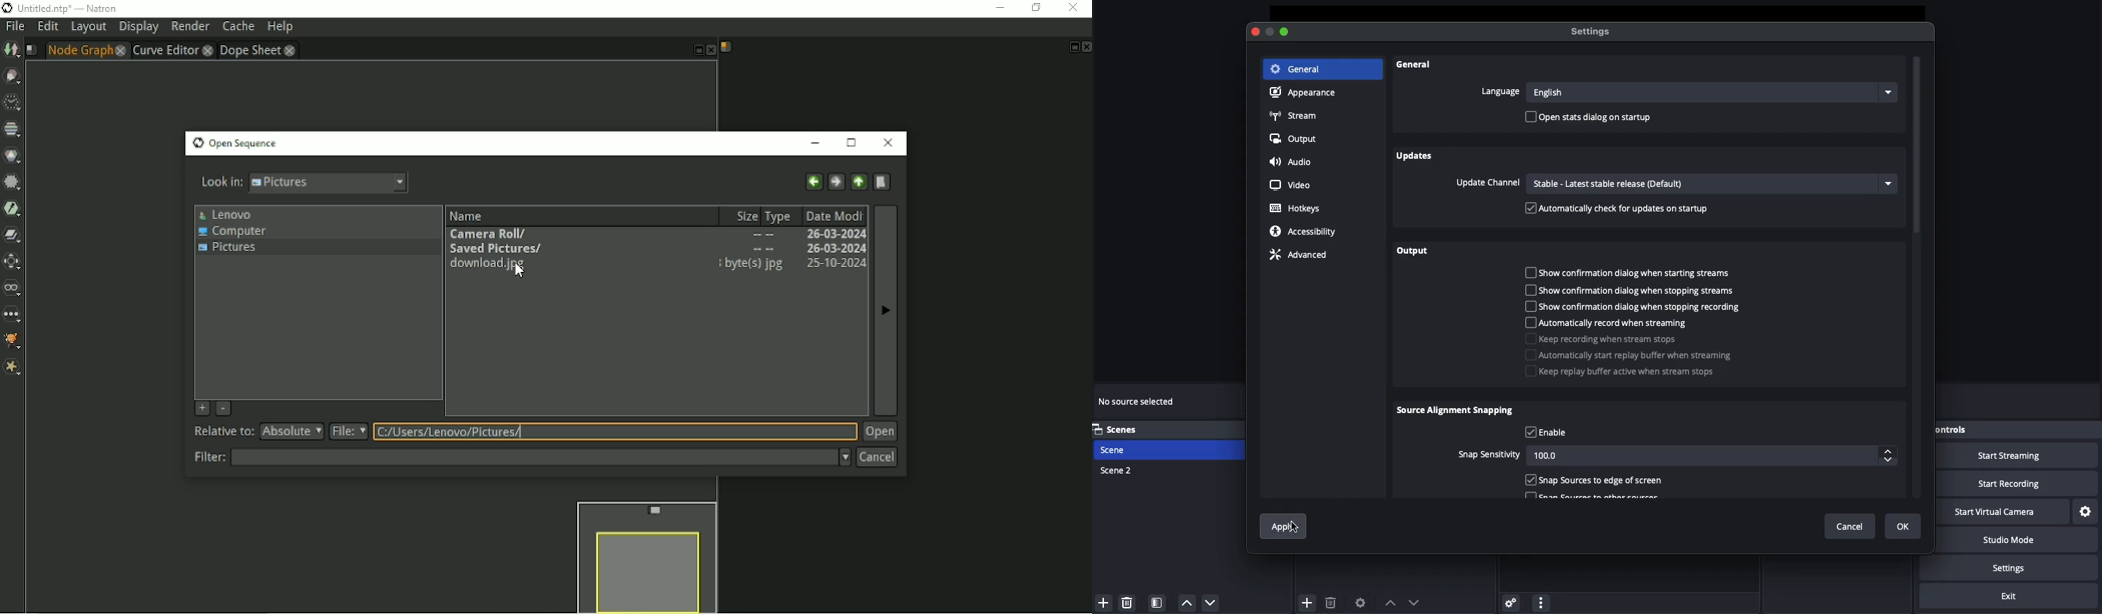 This screenshot has width=2128, height=616. I want to click on Scene filter, so click(1157, 603).